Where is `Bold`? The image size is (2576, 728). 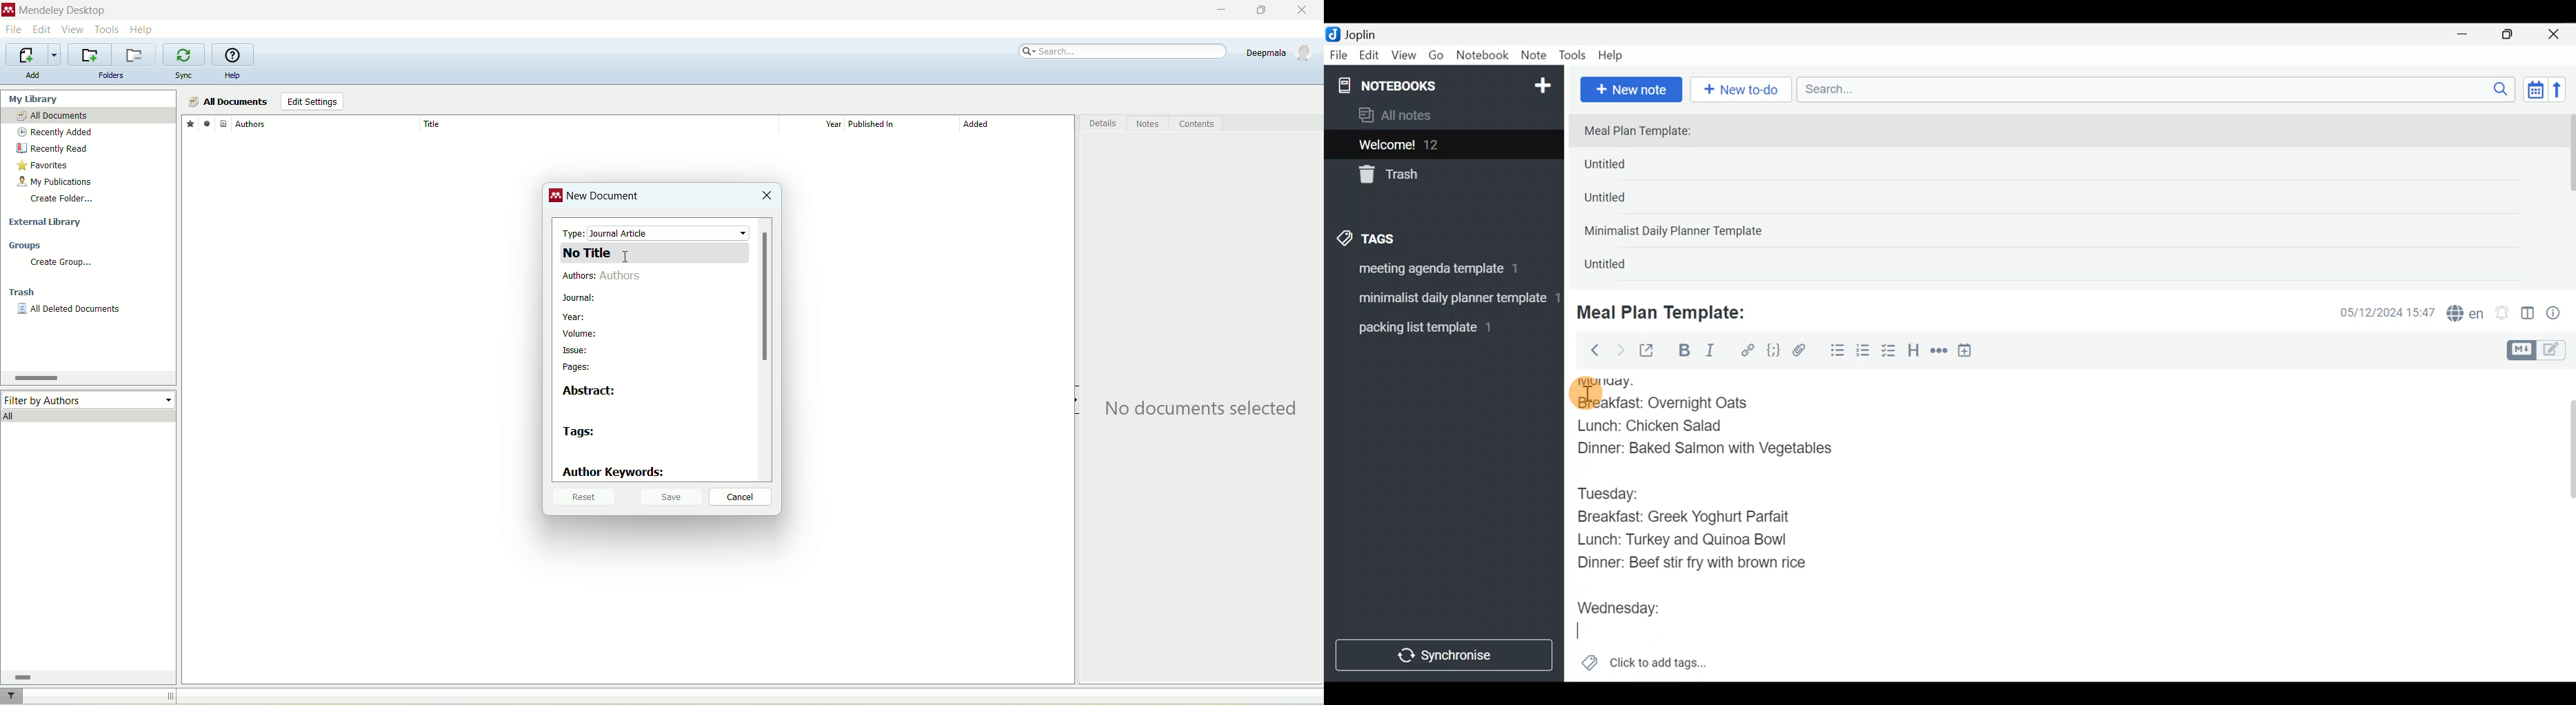
Bold is located at coordinates (1683, 352).